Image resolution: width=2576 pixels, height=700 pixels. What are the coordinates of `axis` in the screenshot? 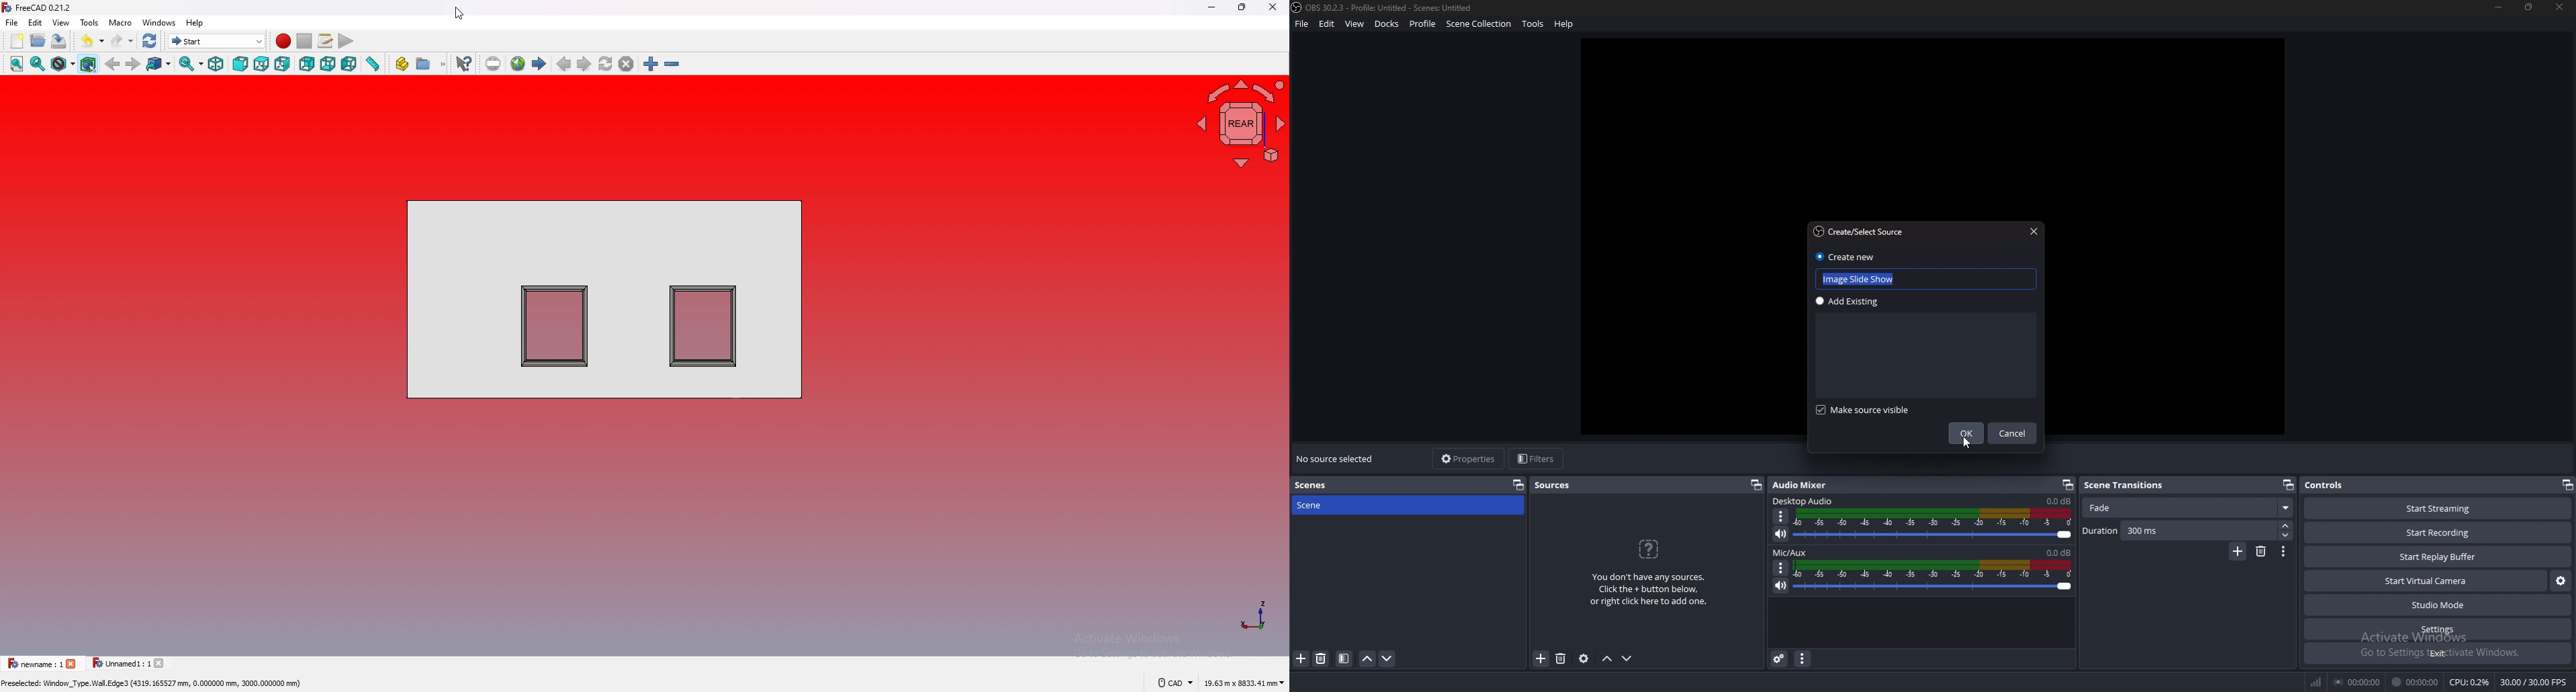 It's located at (1256, 614).